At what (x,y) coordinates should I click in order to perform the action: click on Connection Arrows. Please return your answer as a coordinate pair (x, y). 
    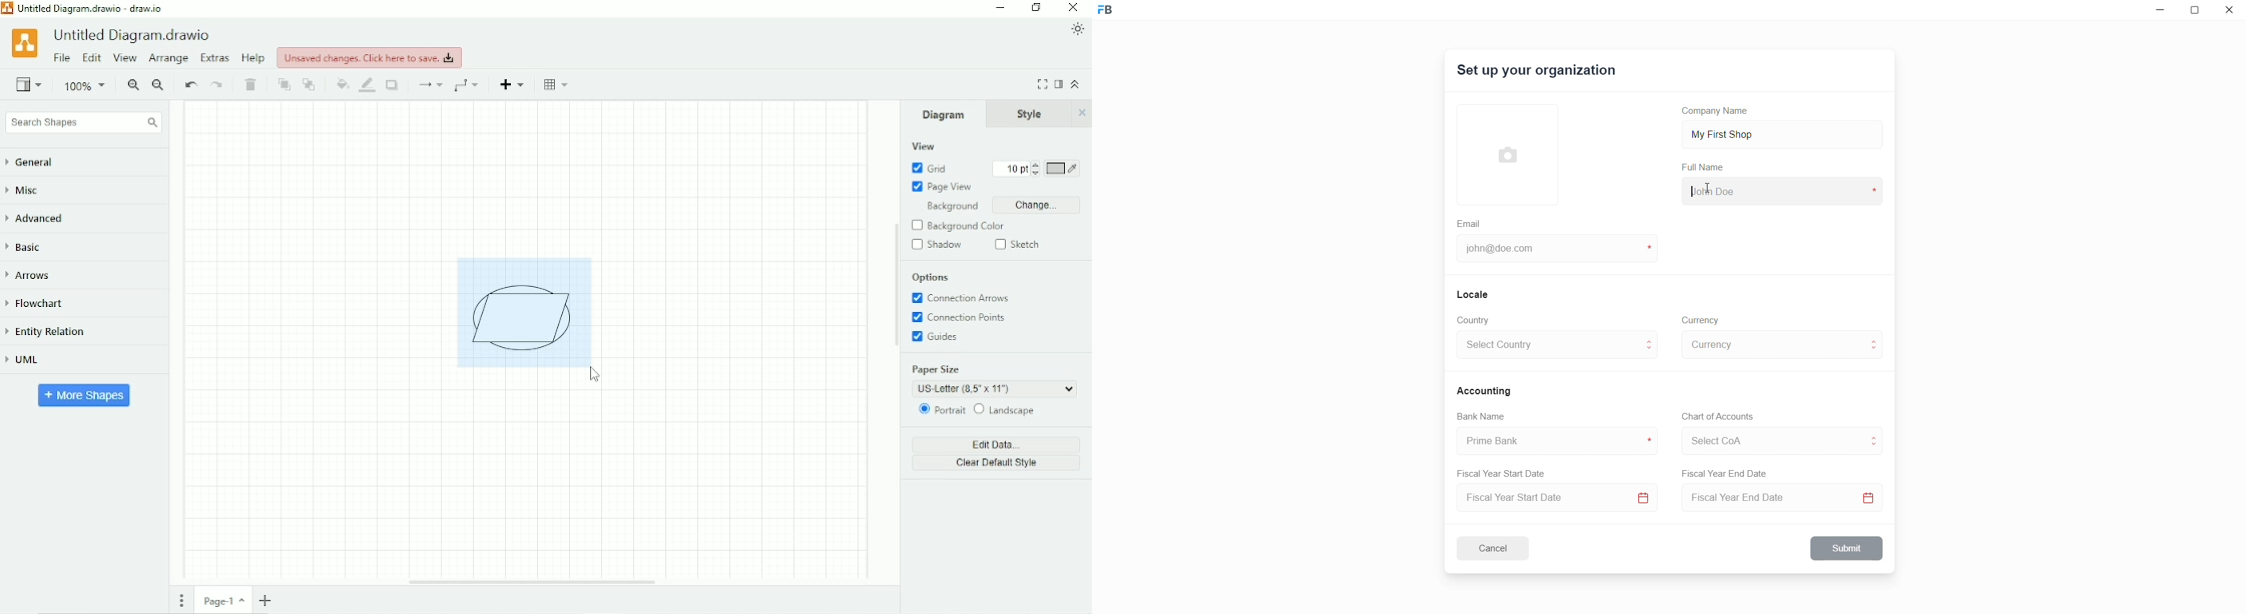
    Looking at the image, I should click on (962, 298).